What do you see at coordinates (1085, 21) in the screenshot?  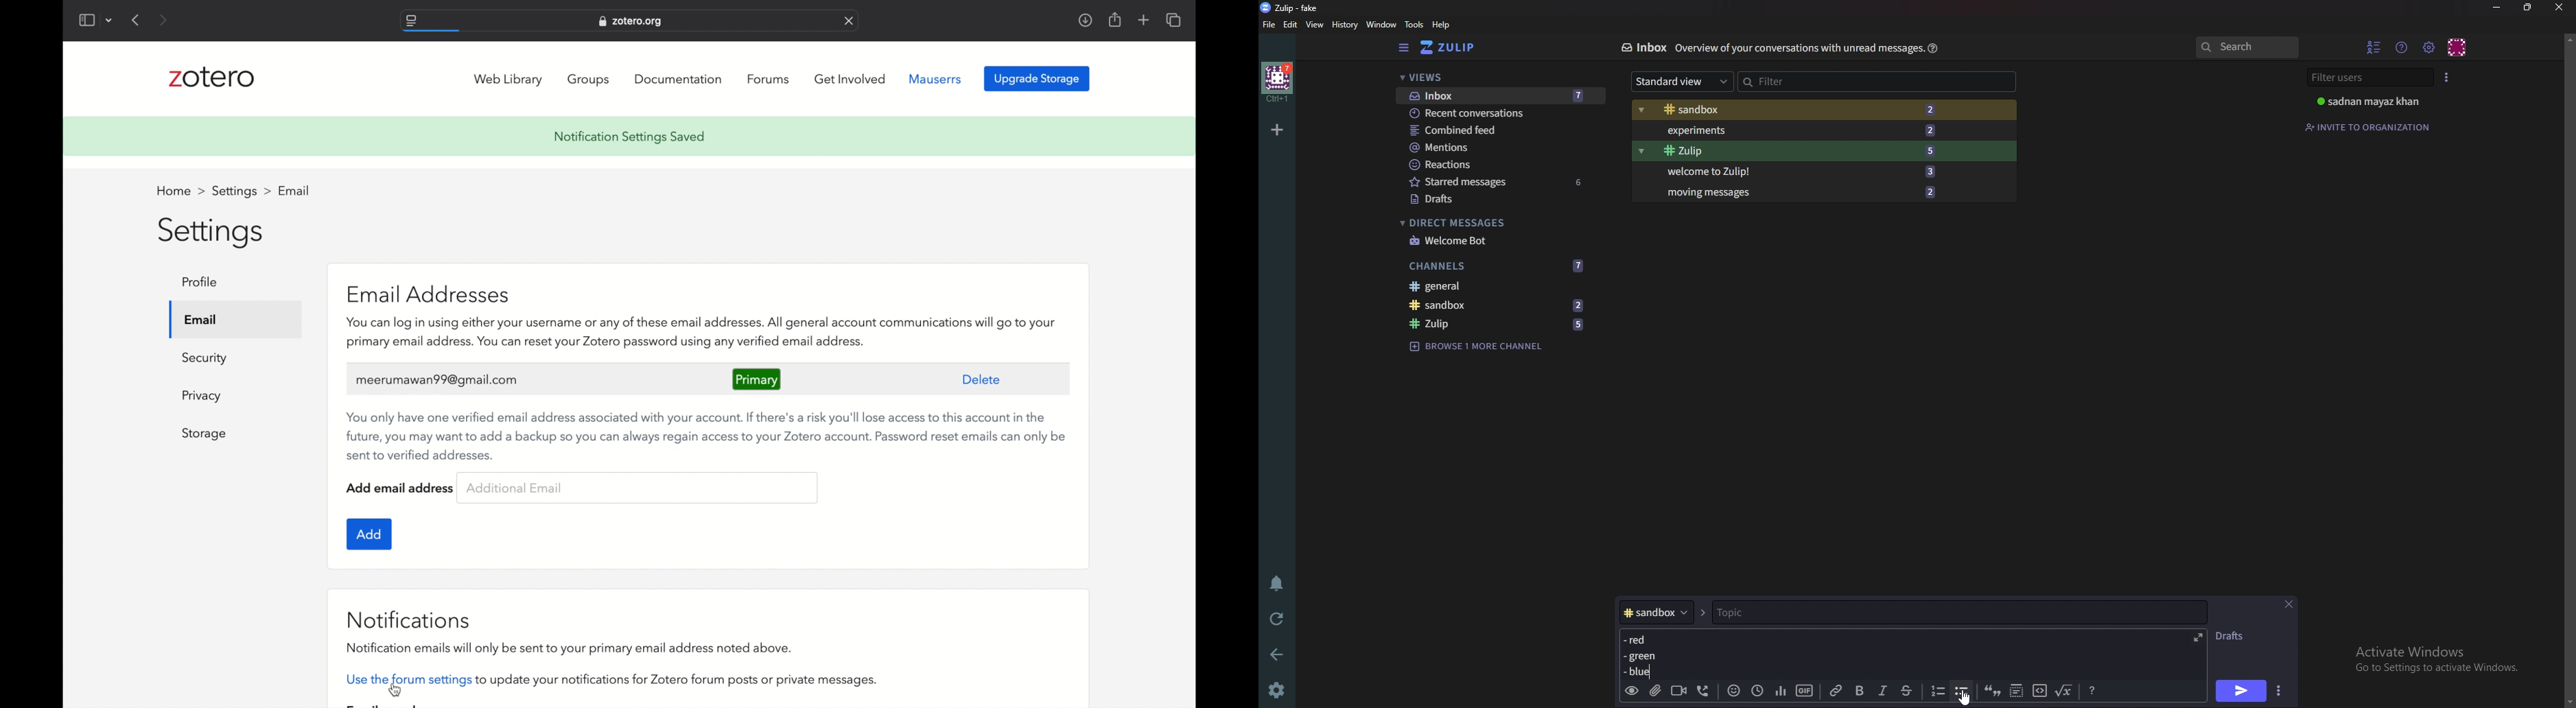 I see `downloads` at bounding box center [1085, 21].